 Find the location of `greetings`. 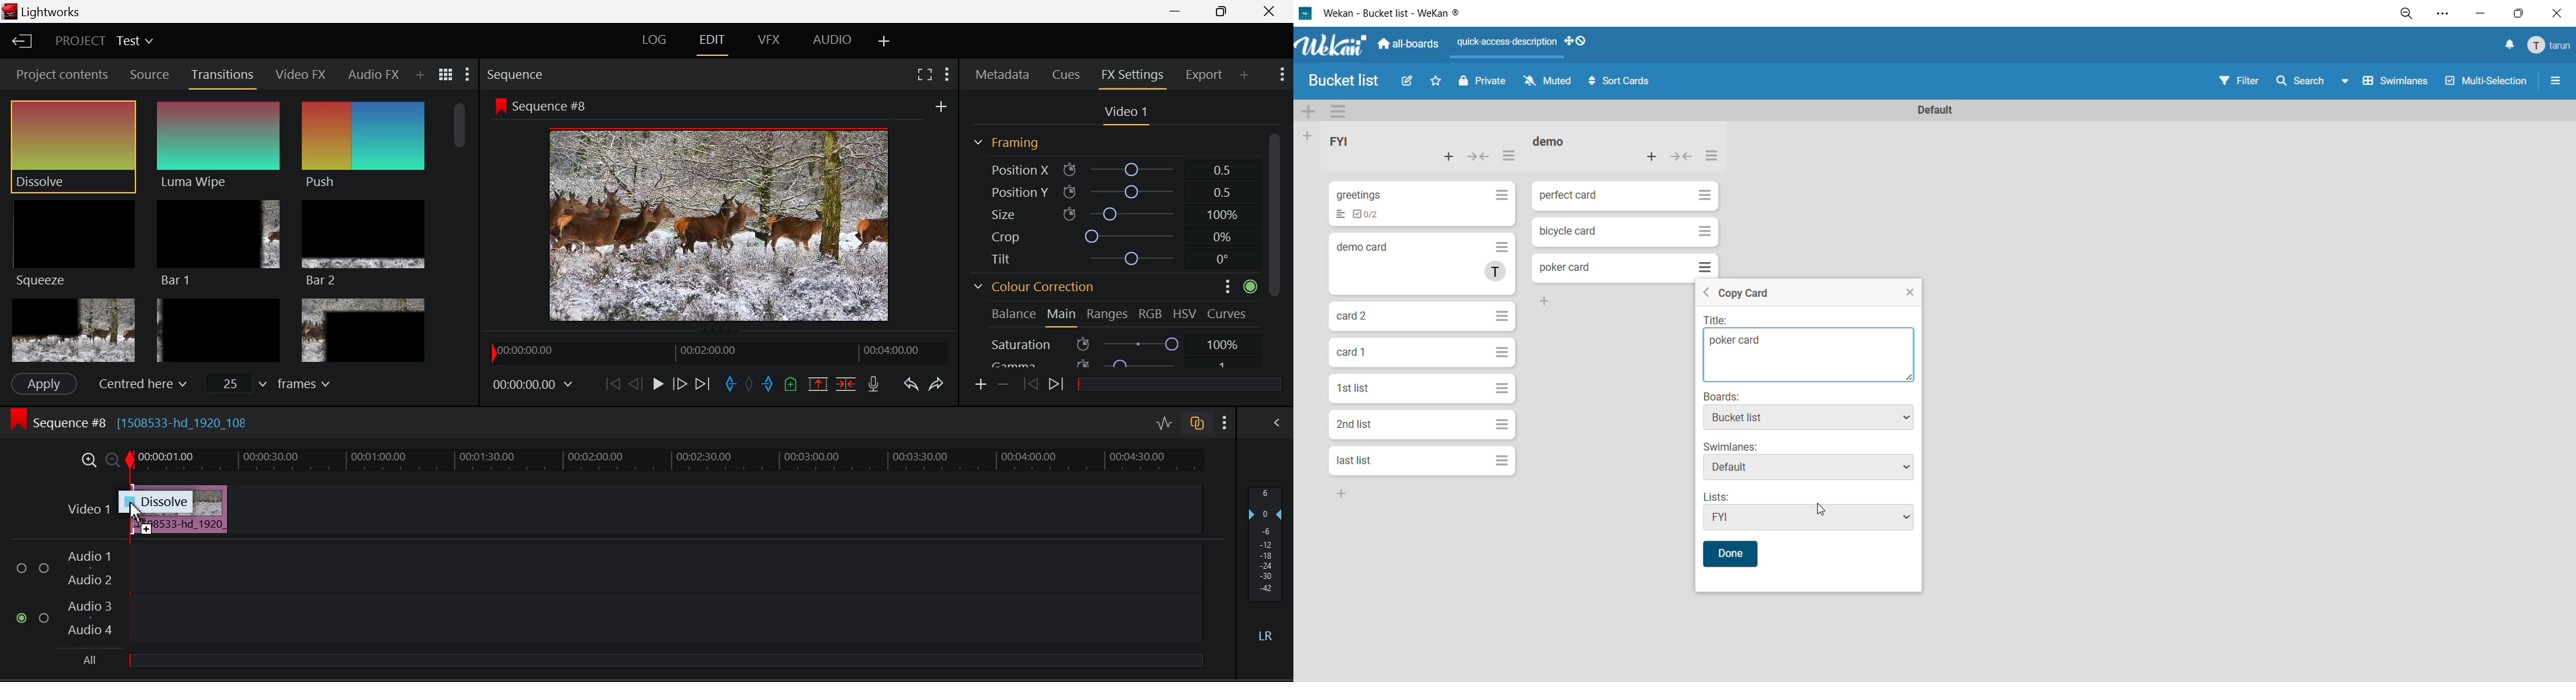

greetings is located at coordinates (1362, 194).